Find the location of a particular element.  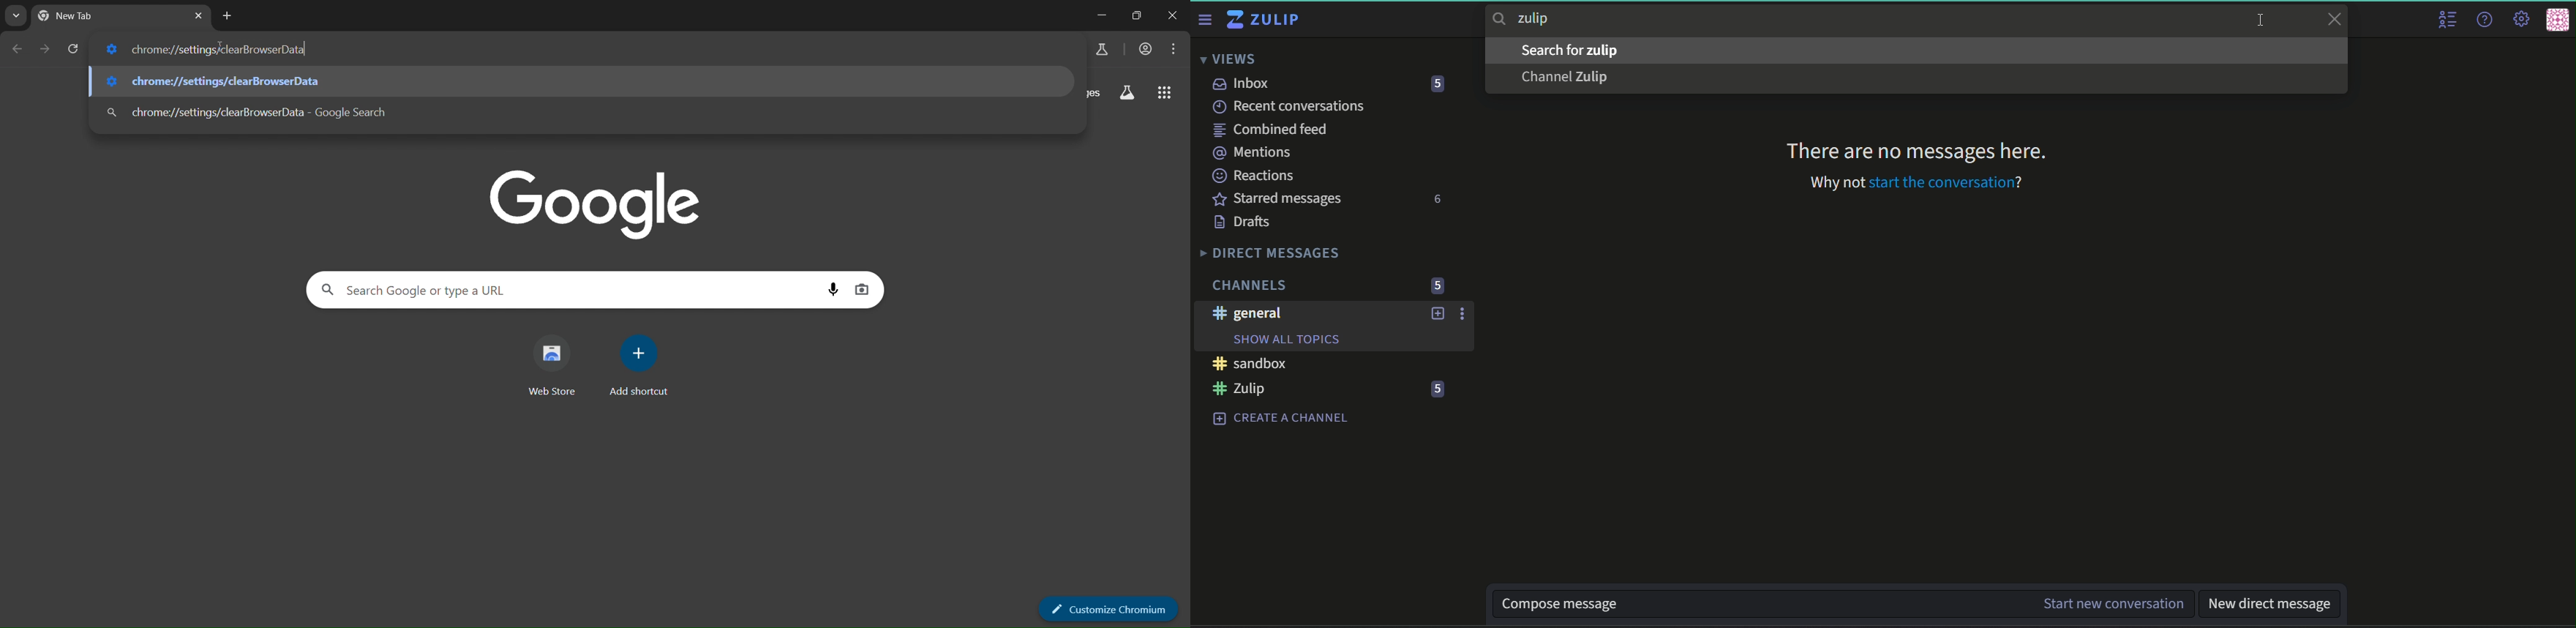

mentions is located at coordinates (1253, 153).